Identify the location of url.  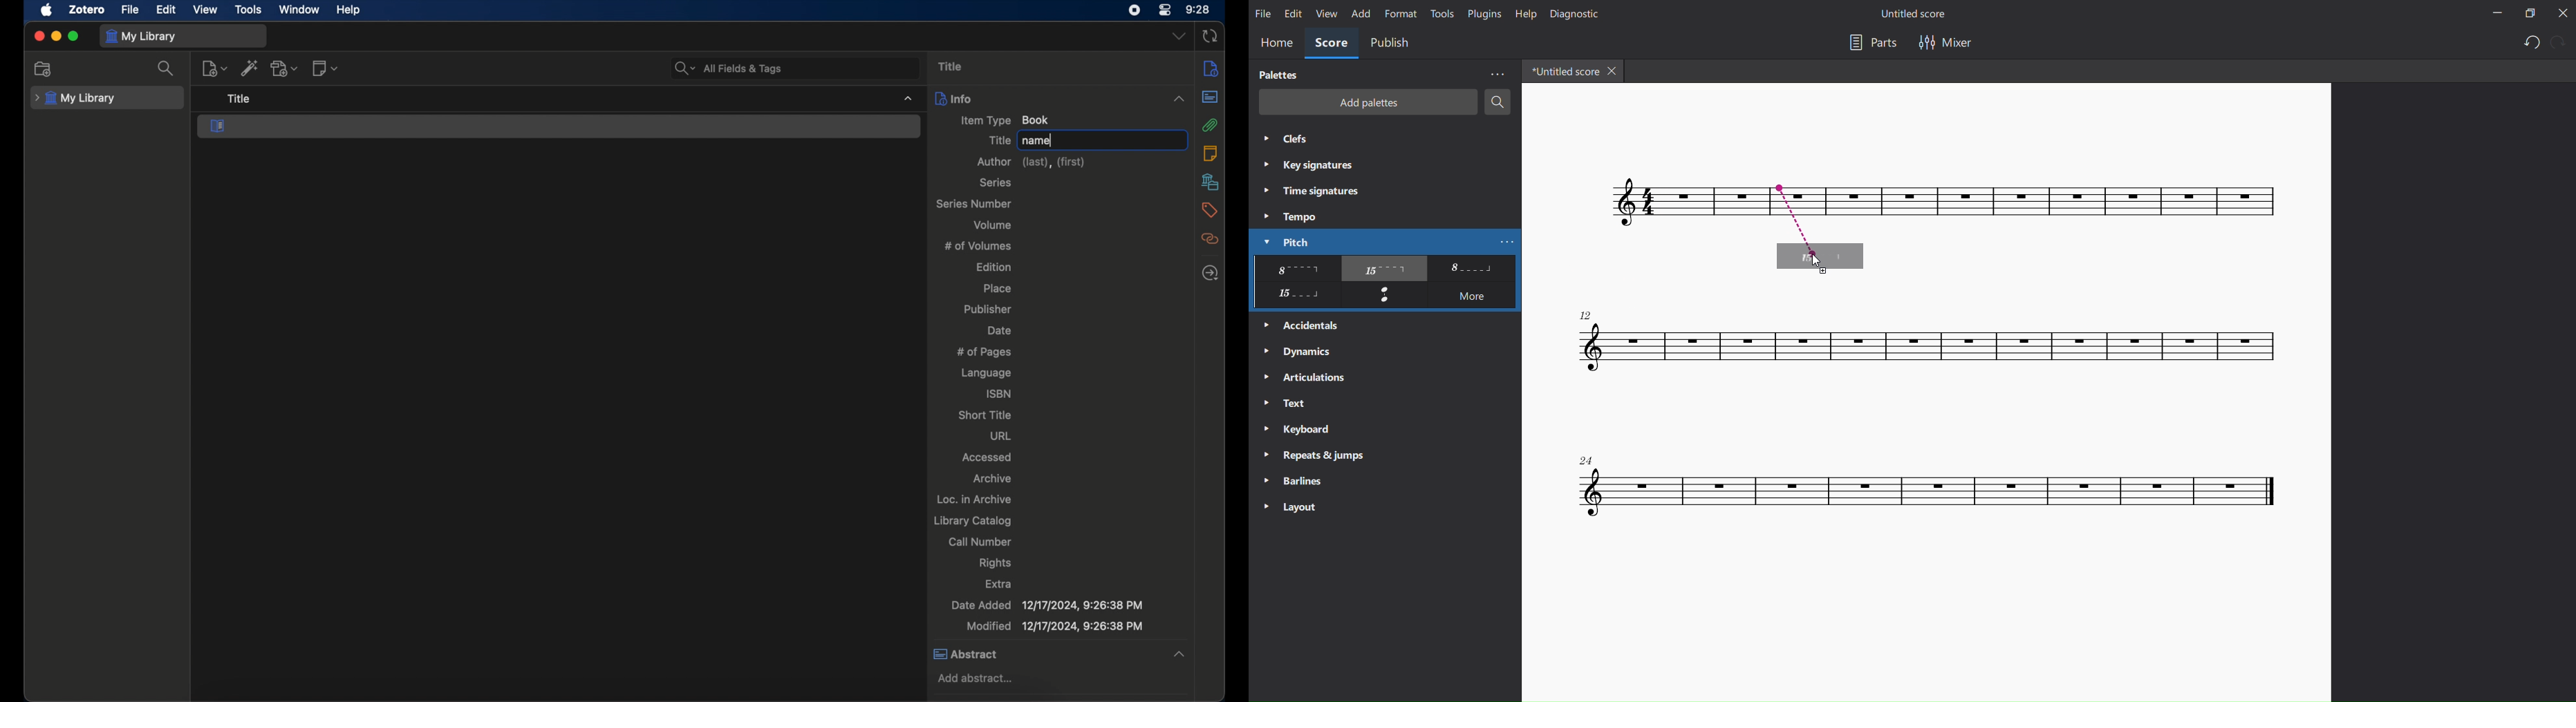
(1002, 436).